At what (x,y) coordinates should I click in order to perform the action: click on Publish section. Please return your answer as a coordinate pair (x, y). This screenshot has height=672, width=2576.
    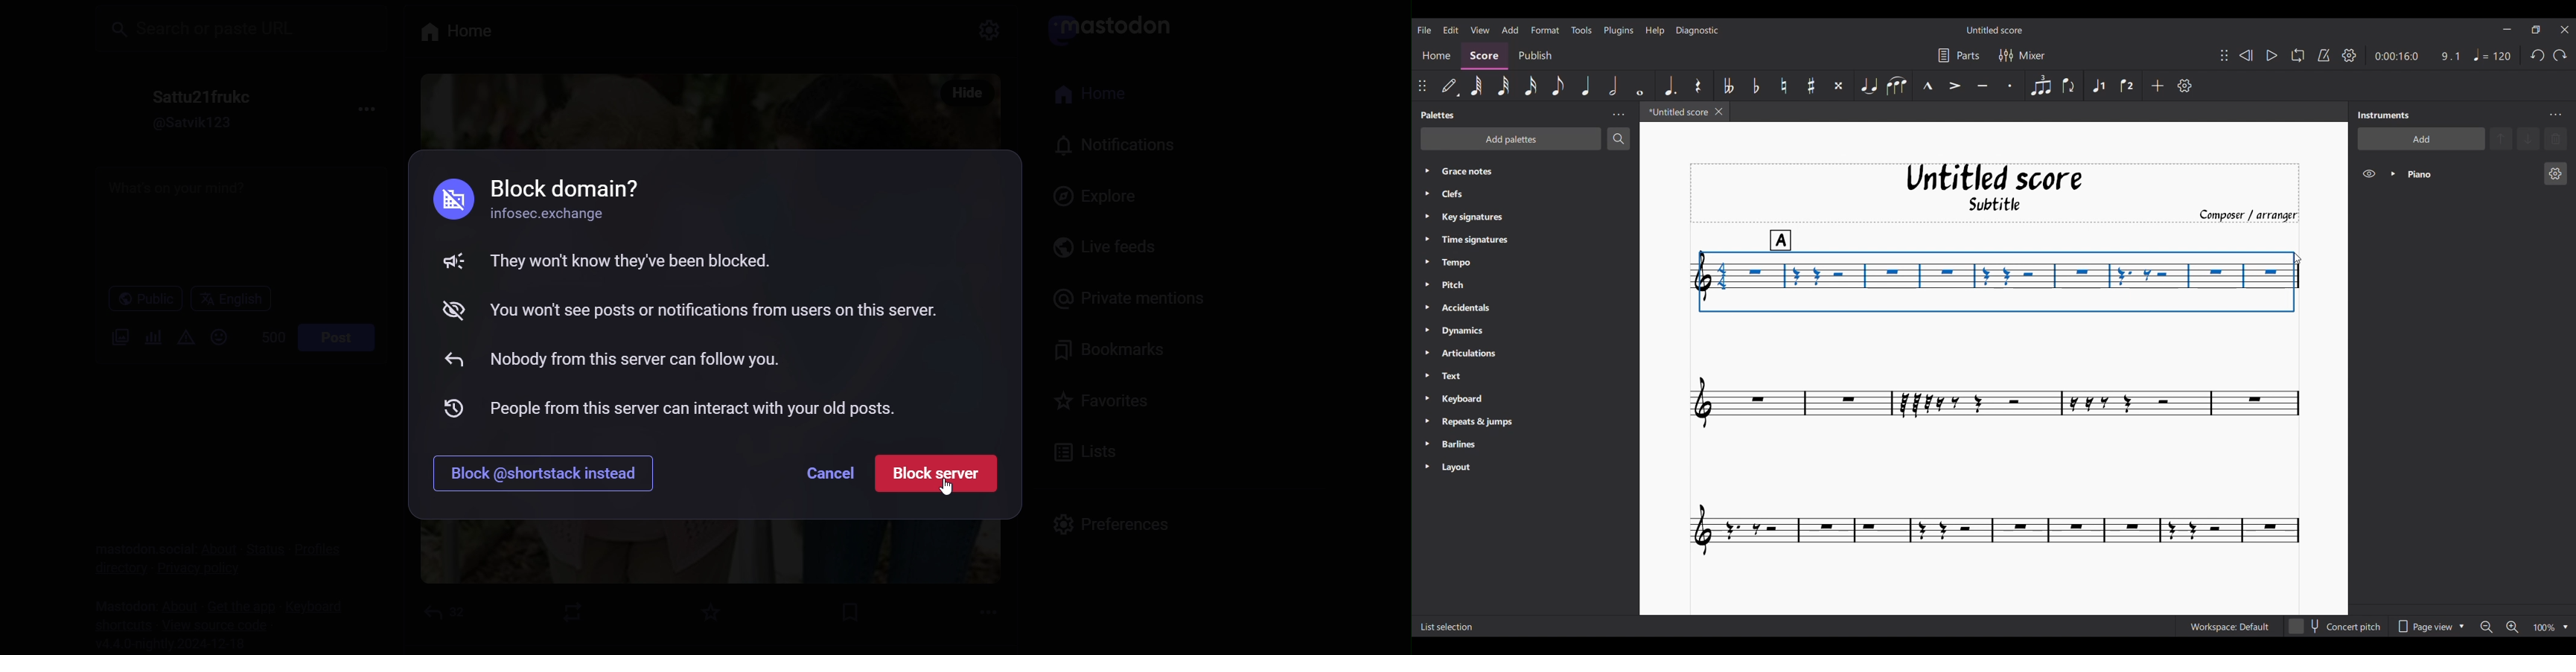
    Looking at the image, I should click on (1537, 53).